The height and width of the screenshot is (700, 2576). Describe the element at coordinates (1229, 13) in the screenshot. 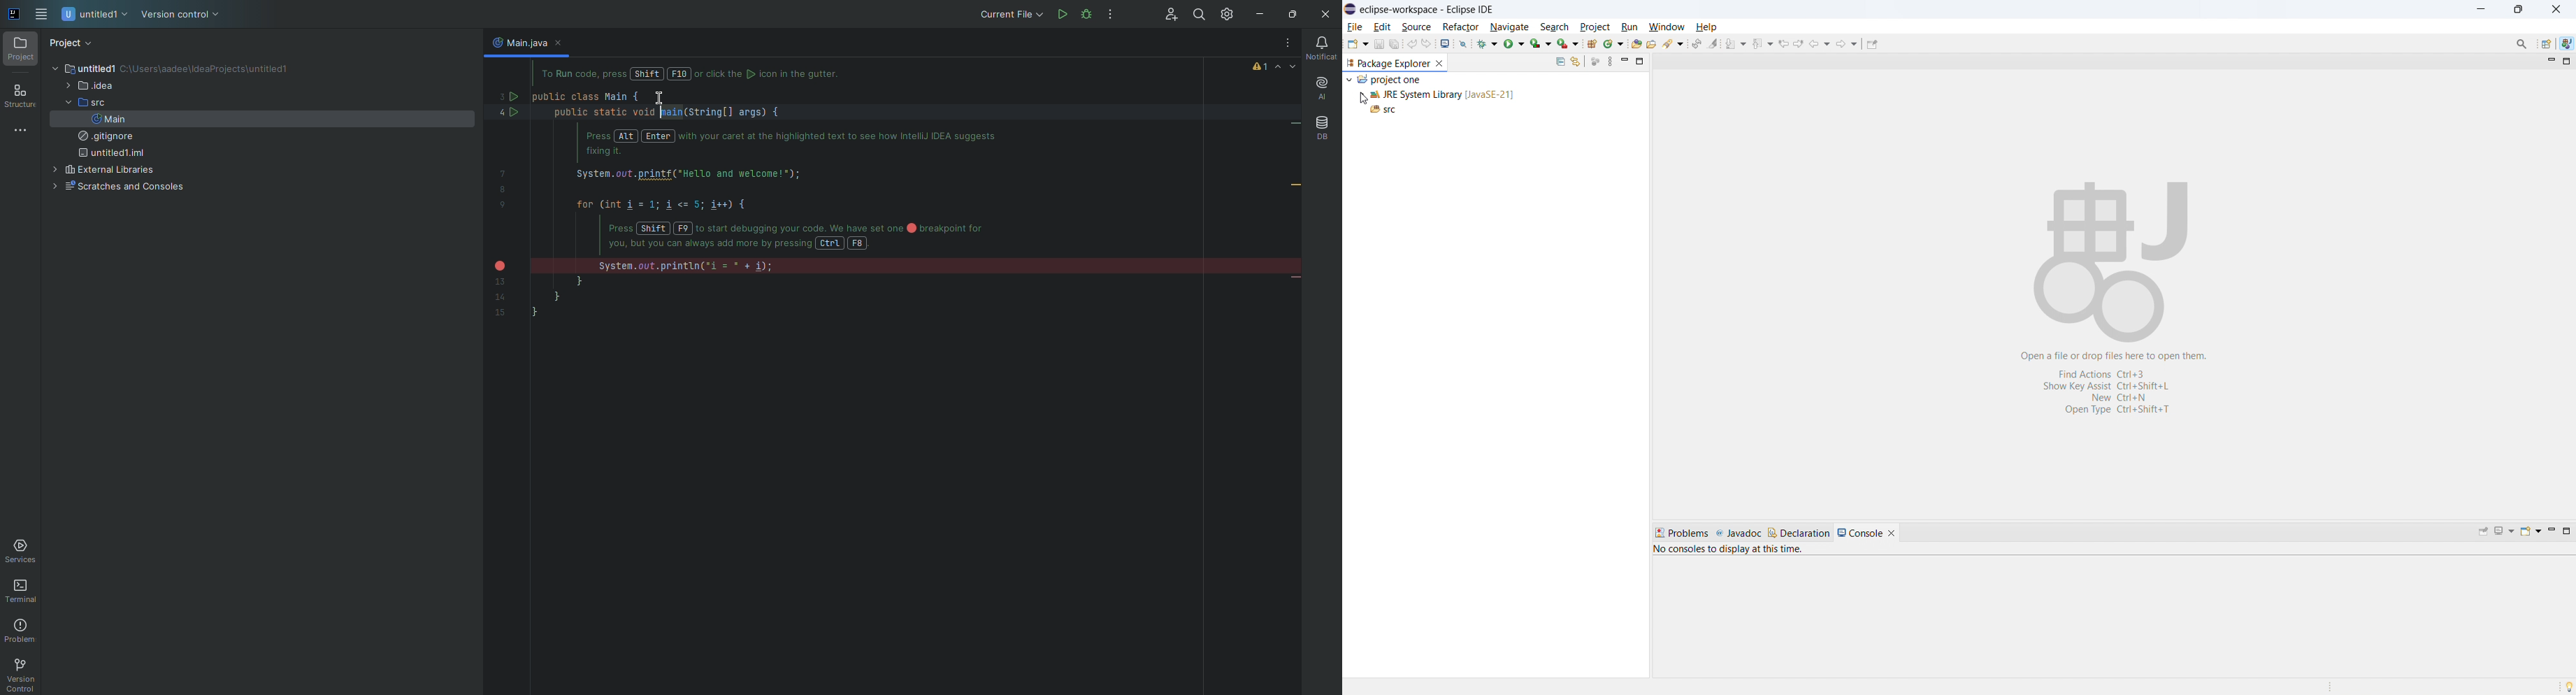

I see `Settings` at that location.